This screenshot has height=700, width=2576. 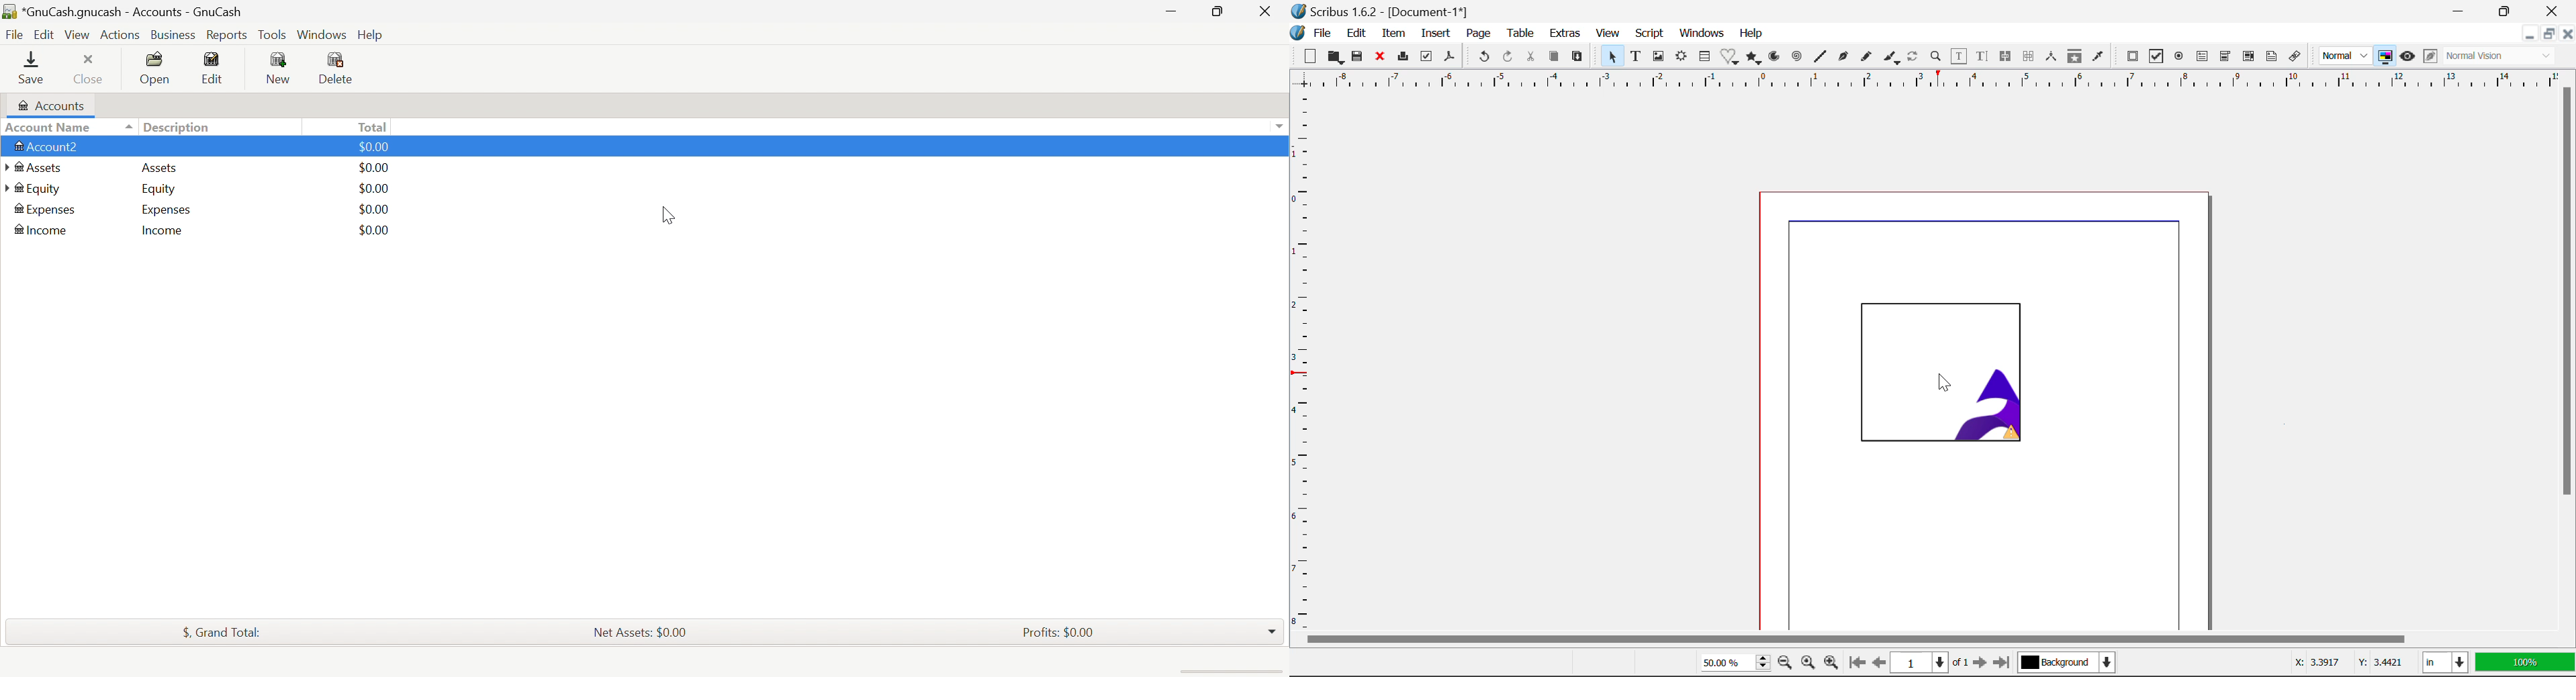 I want to click on Toggle Color Management, so click(x=2384, y=56).